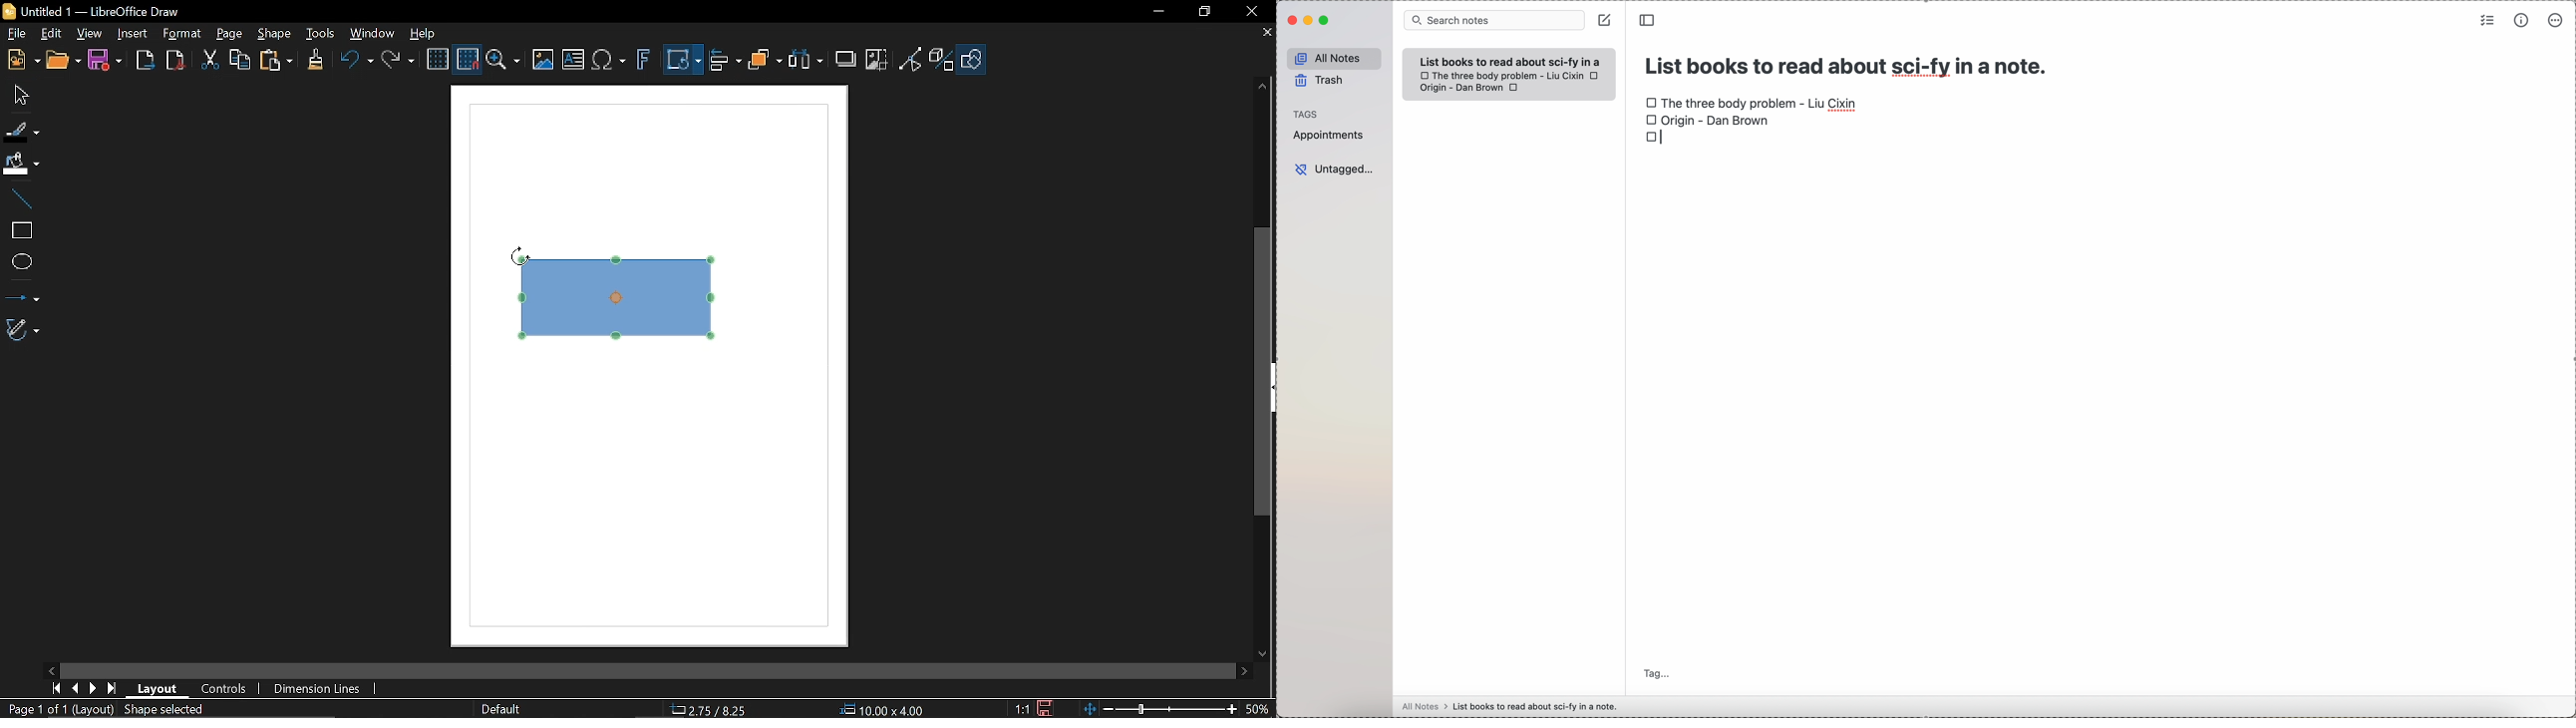 This screenshot has height=728, width=2576. I want to click on Crop, so click(878, 61).